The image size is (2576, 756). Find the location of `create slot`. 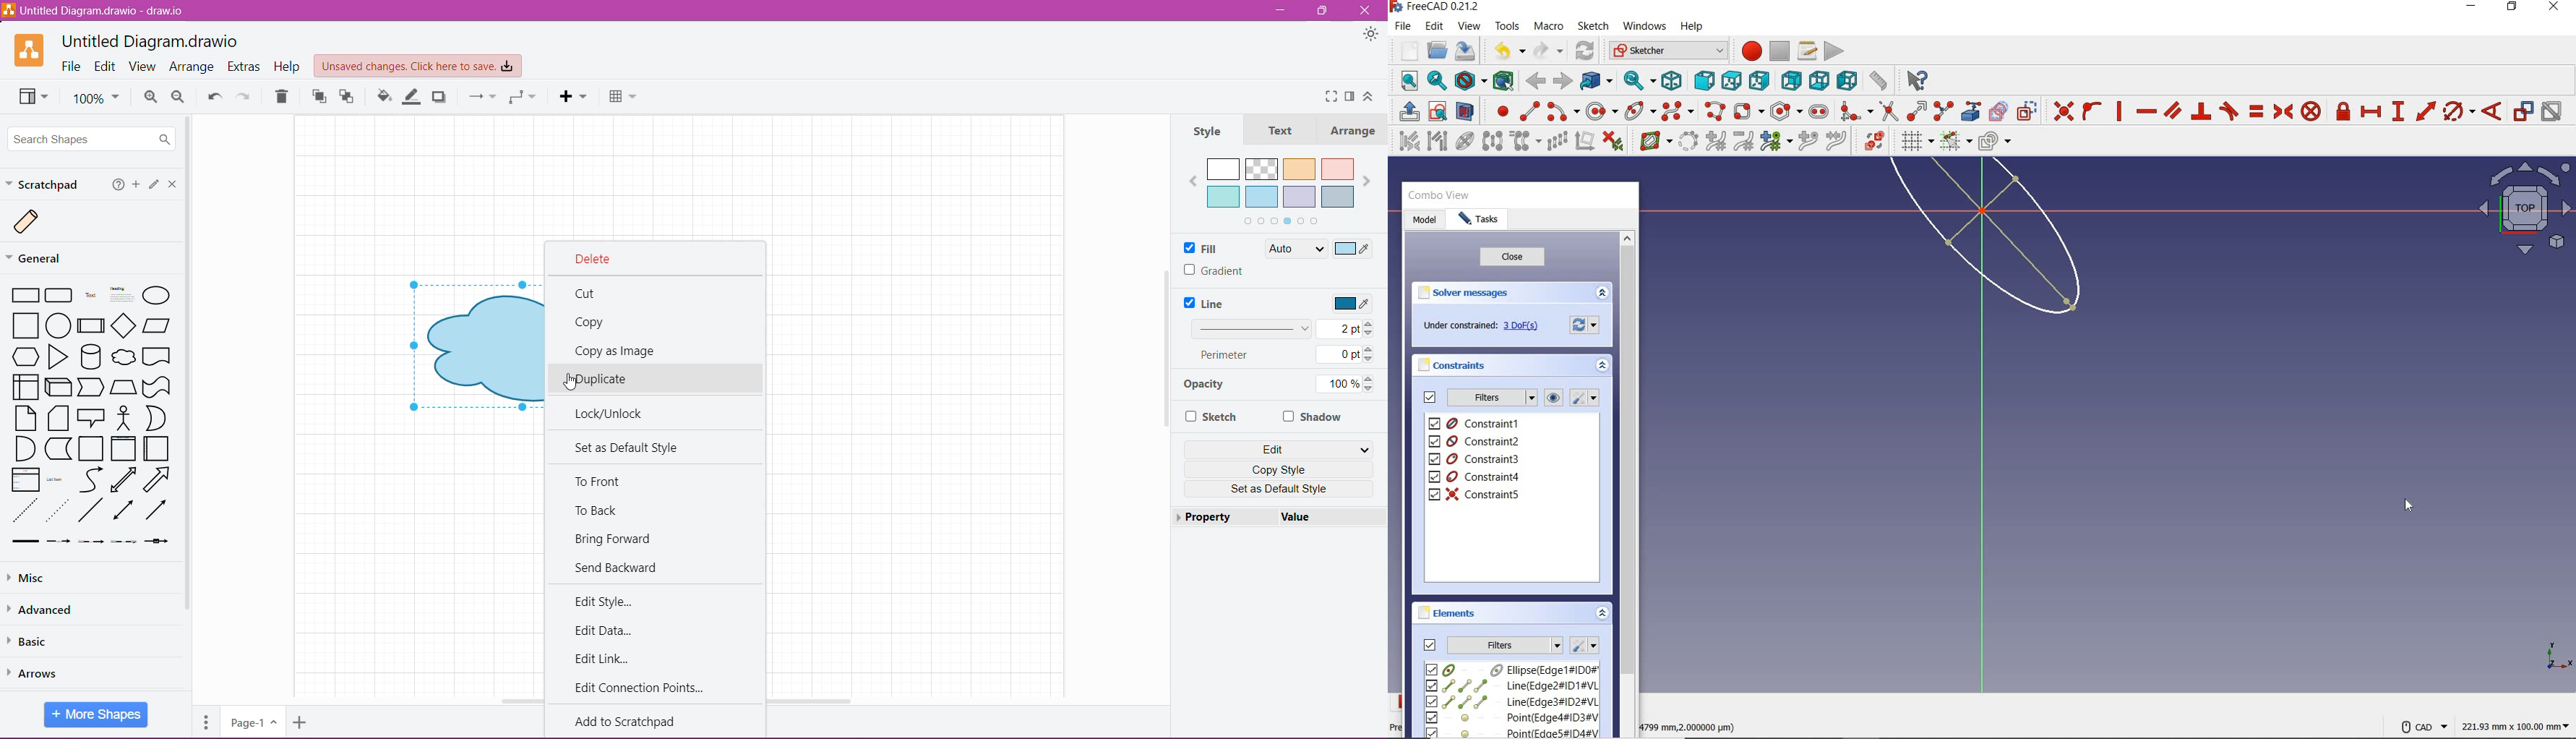

create slot is located at coordinates (1817, 110).